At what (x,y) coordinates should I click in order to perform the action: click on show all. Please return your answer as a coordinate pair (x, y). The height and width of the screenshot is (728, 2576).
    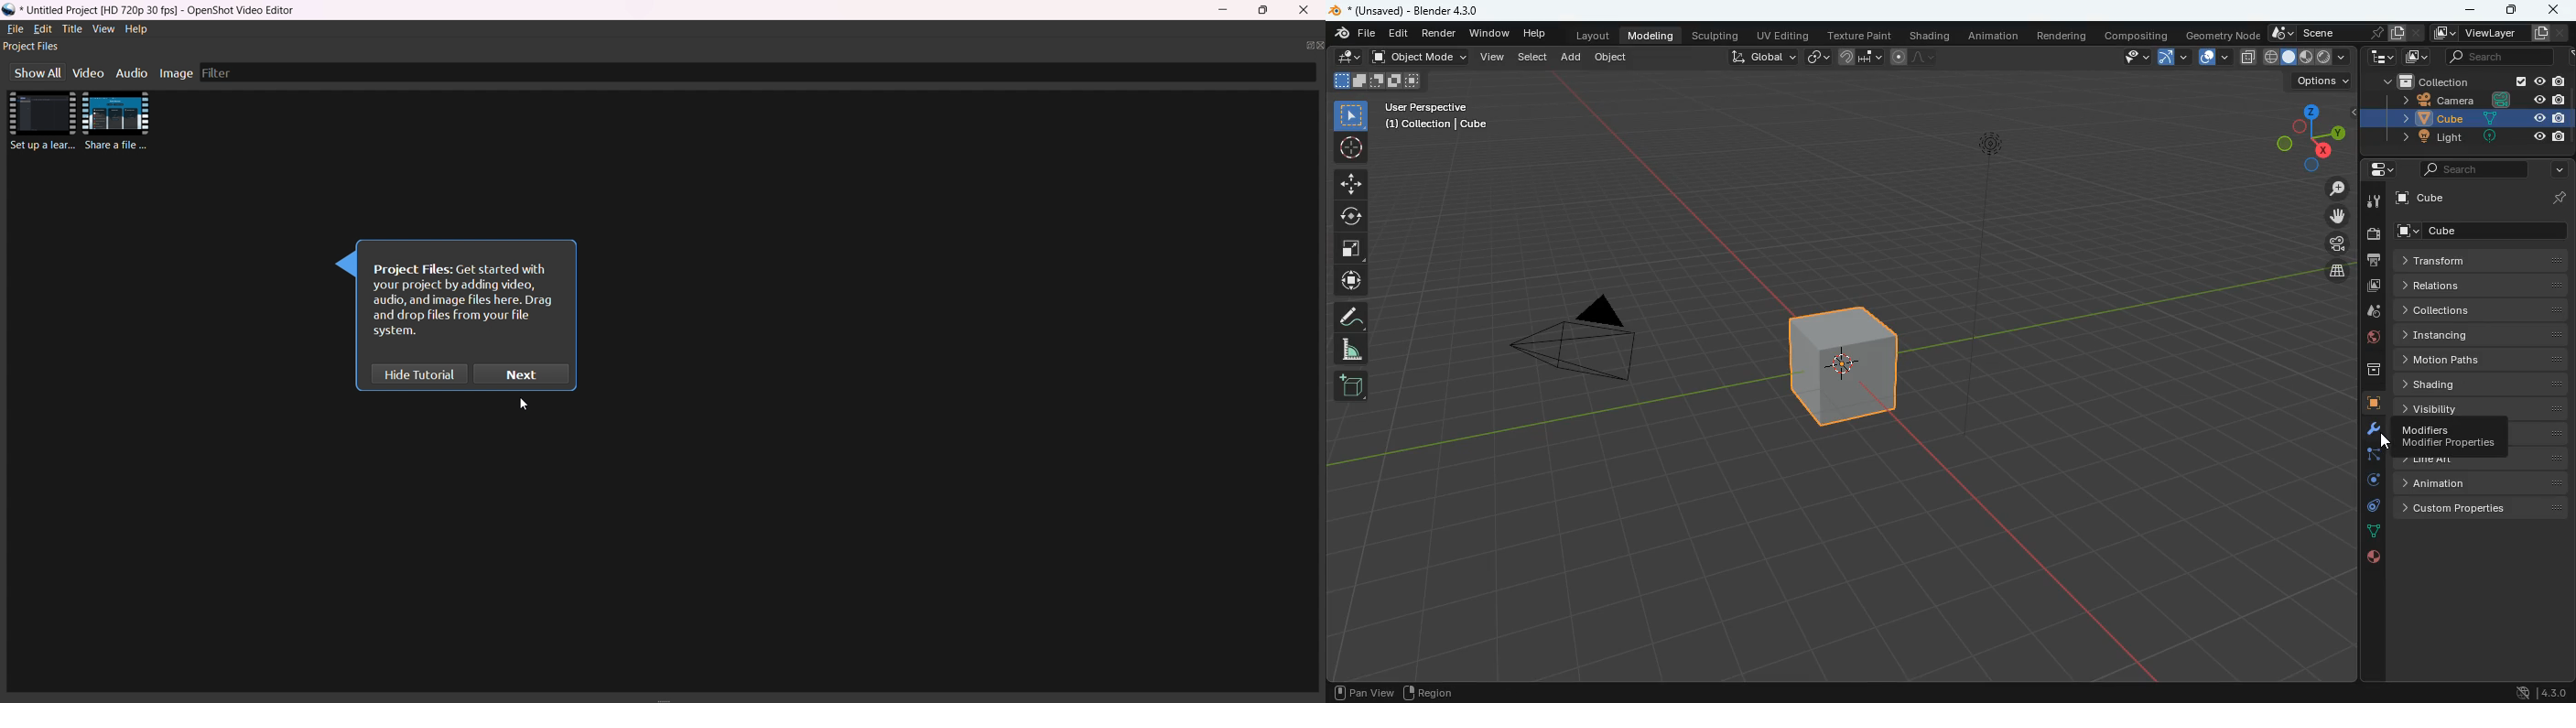
    Looking at the image, I should click on (37, 72).